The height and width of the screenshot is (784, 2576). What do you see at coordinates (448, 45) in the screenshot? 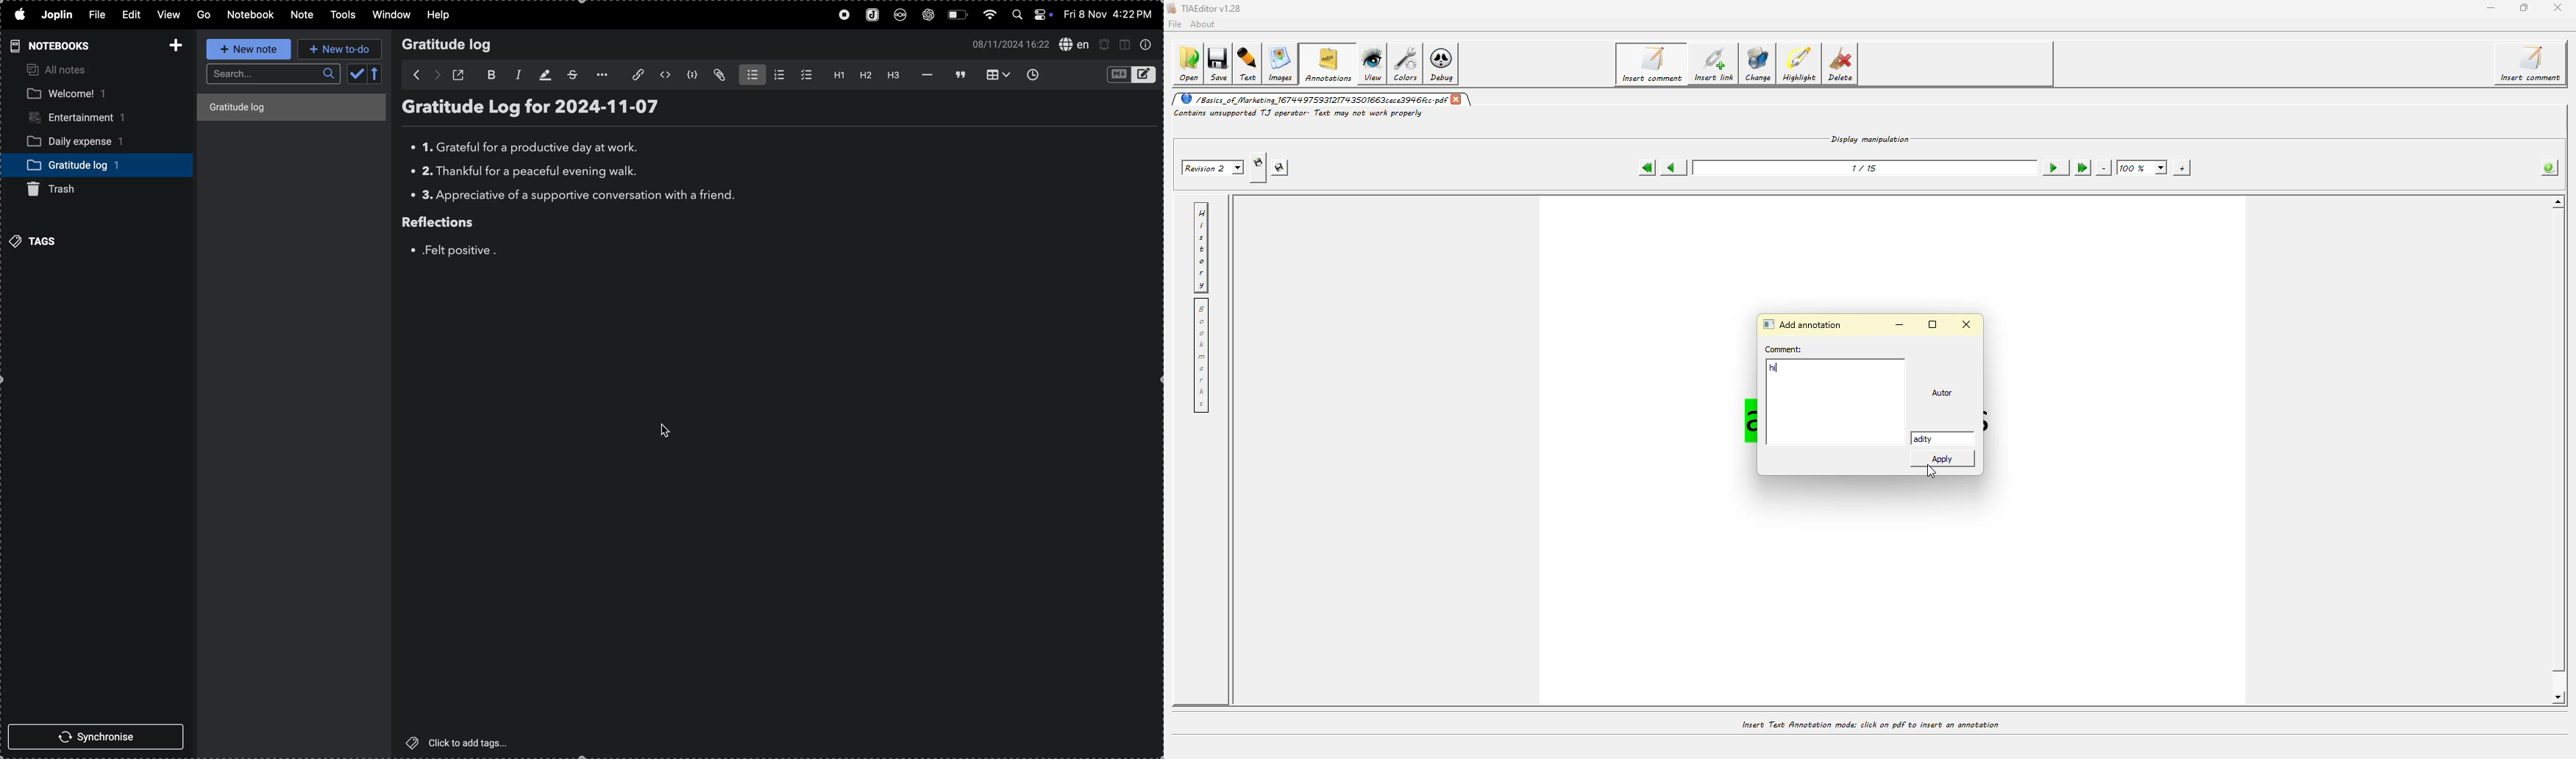
I see `Gratitude log` at bounding box center [448, 45].